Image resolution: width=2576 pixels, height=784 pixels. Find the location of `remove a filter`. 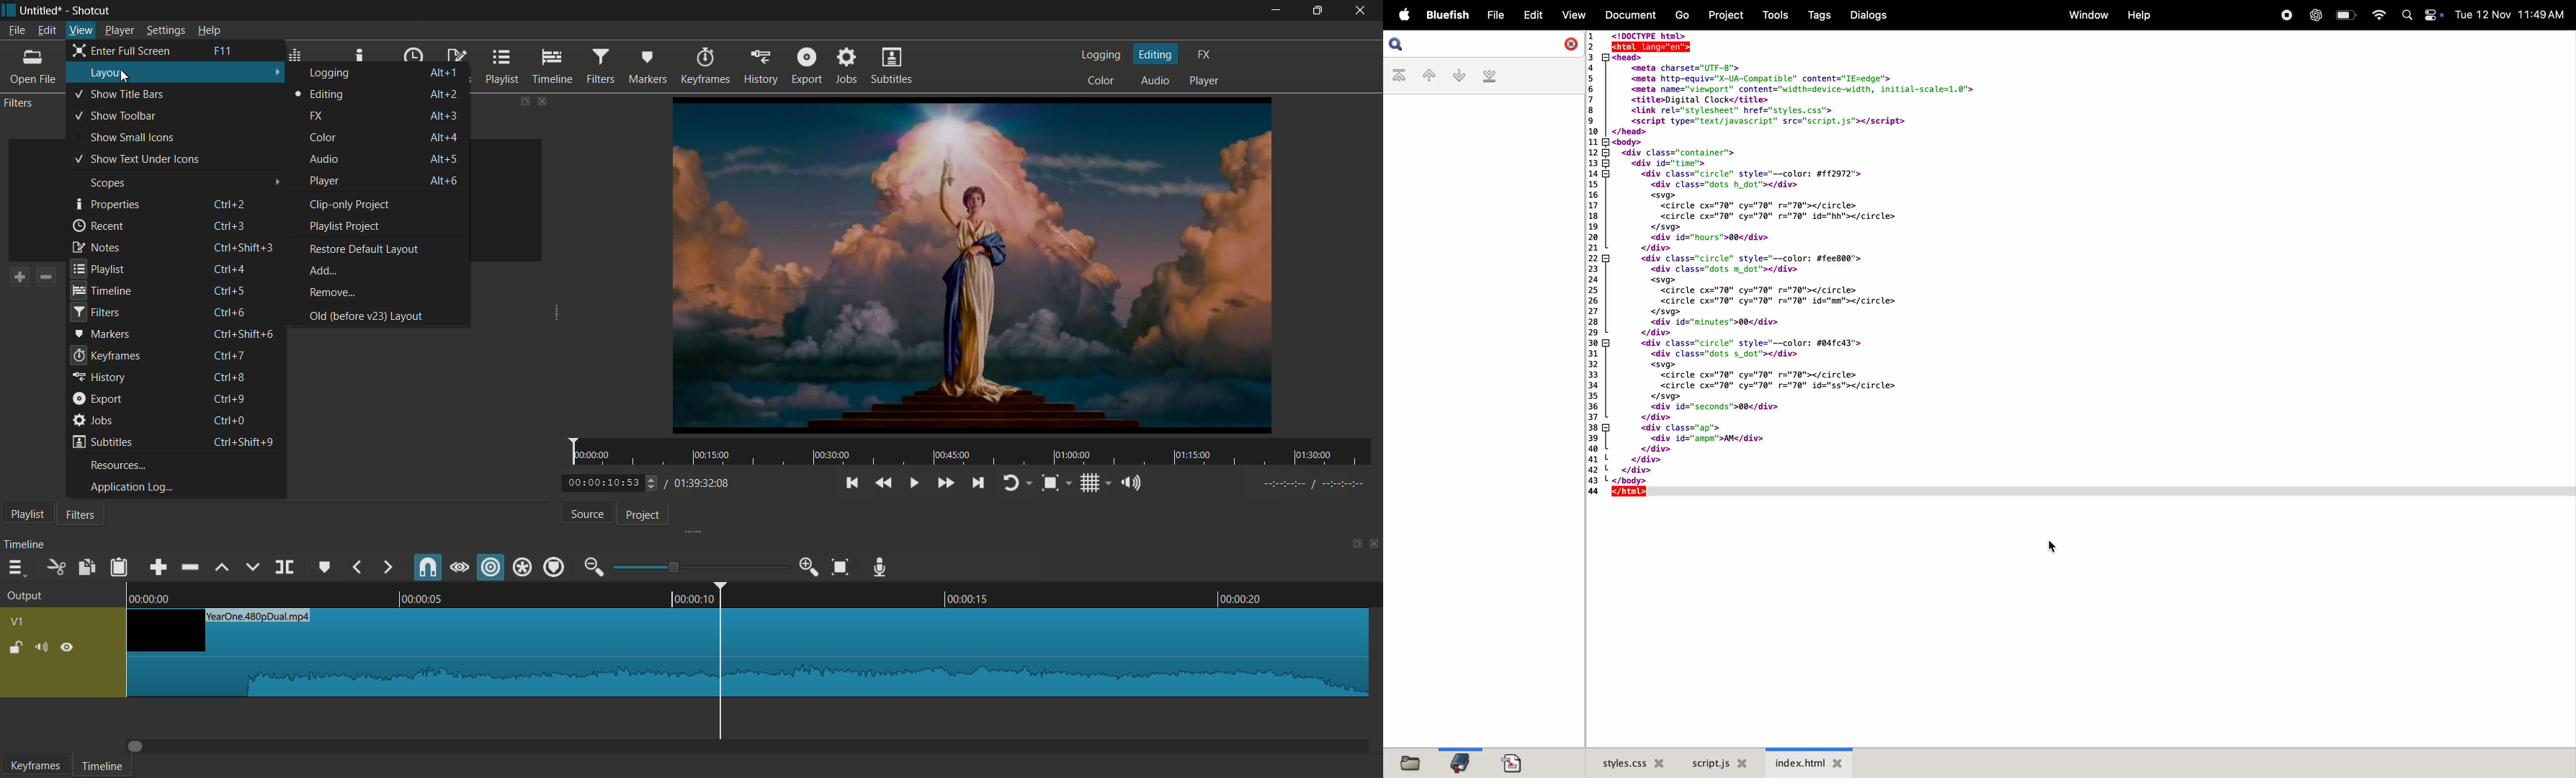

remove a filter is located at coordinates (45, 277).